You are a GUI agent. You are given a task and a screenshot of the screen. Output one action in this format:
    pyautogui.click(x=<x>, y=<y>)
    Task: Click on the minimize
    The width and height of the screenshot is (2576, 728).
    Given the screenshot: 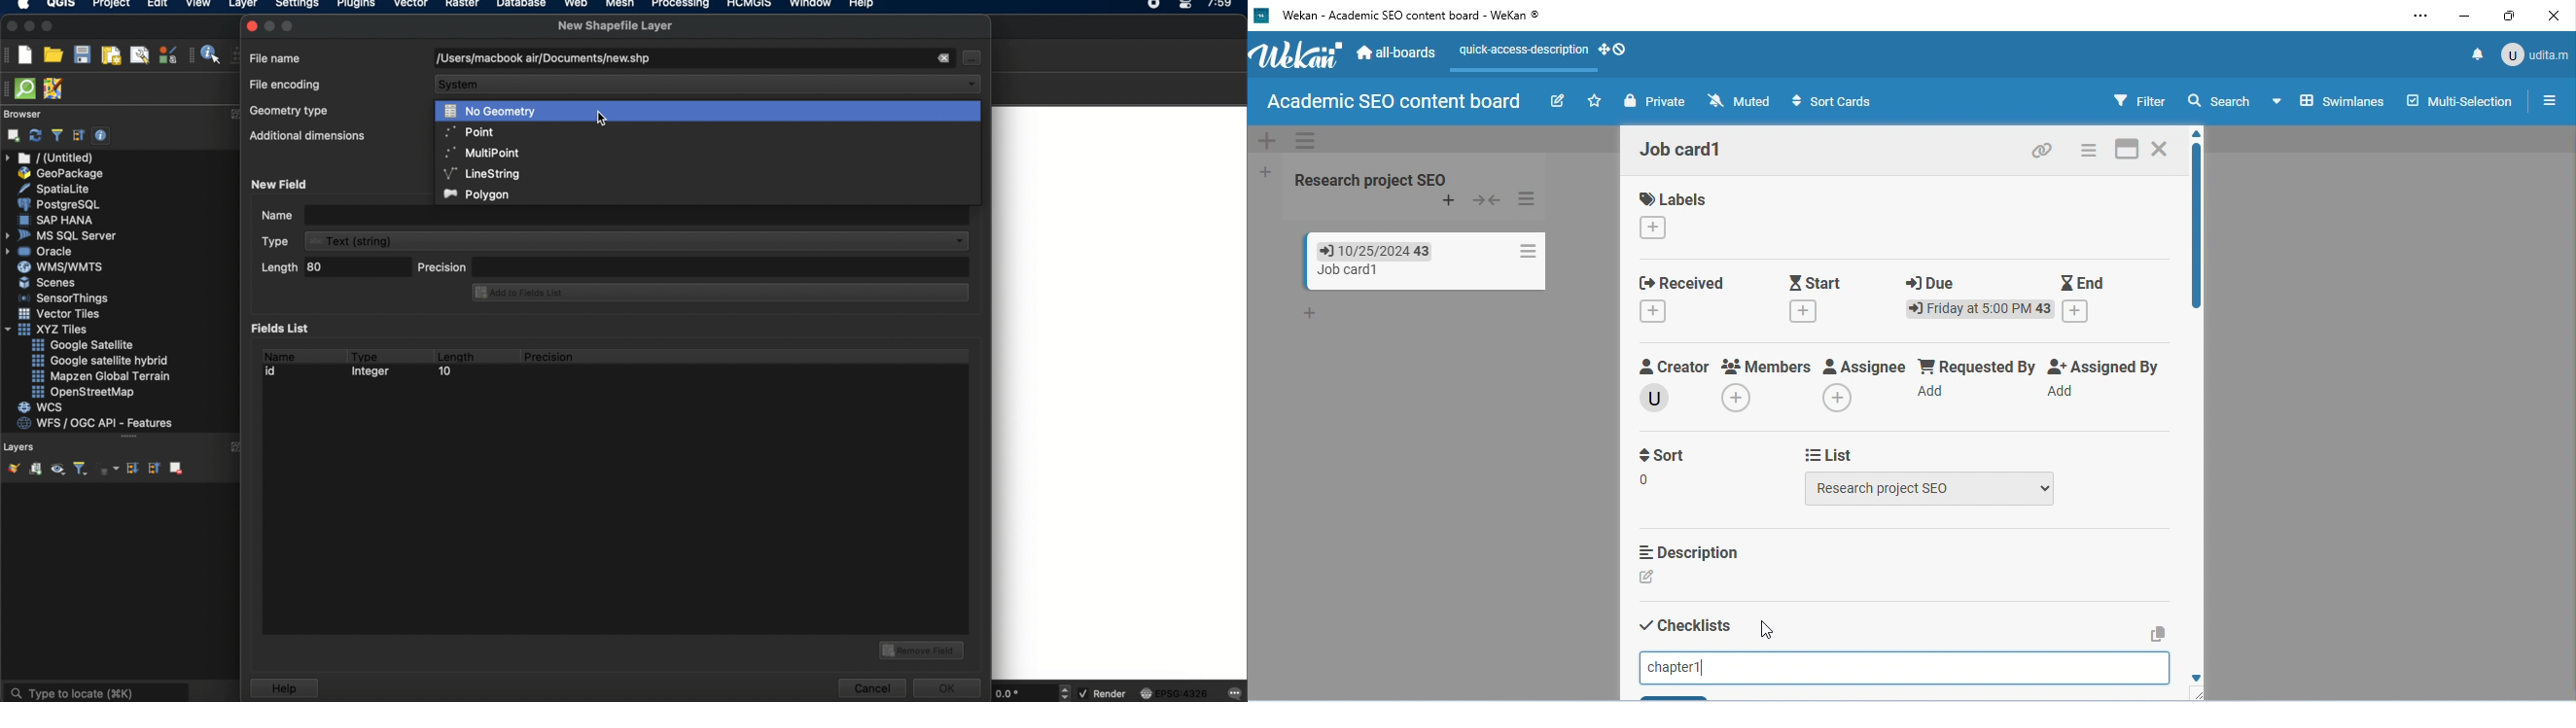 What is the action you would take?
    pyautogui.click(x=2462, y=18)
    